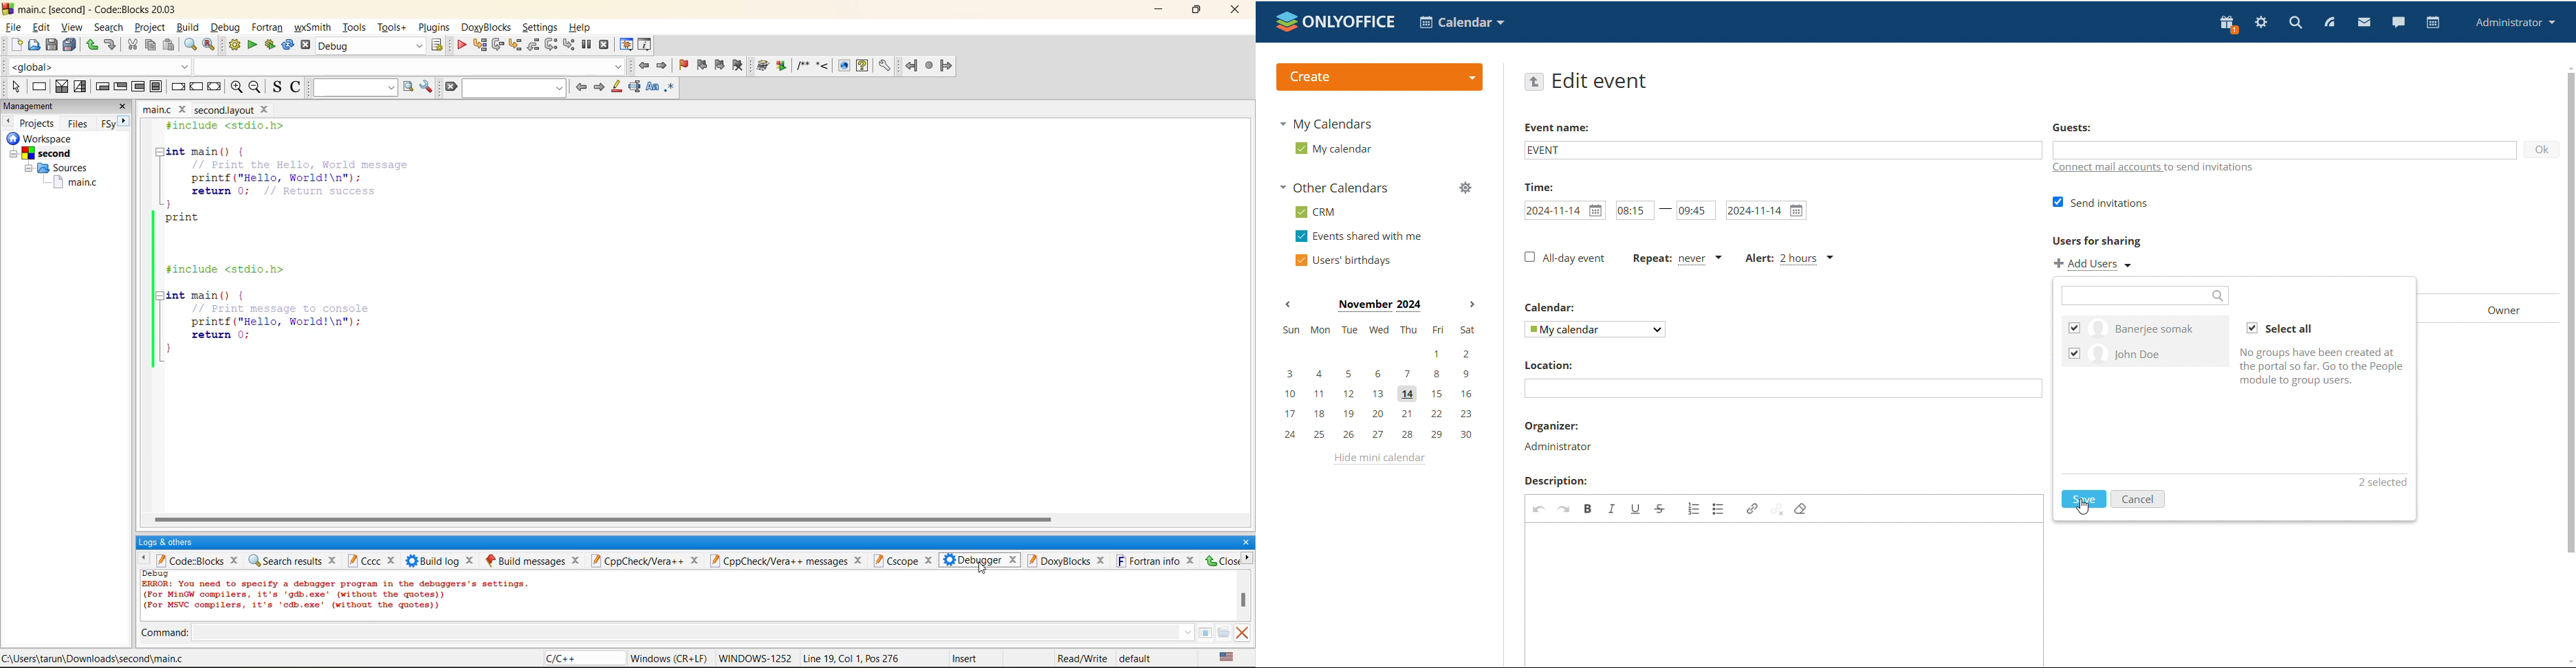 Image resolution: width=2576 pixels, height=672 pixels. I want to click on step into, so click(513, 44).